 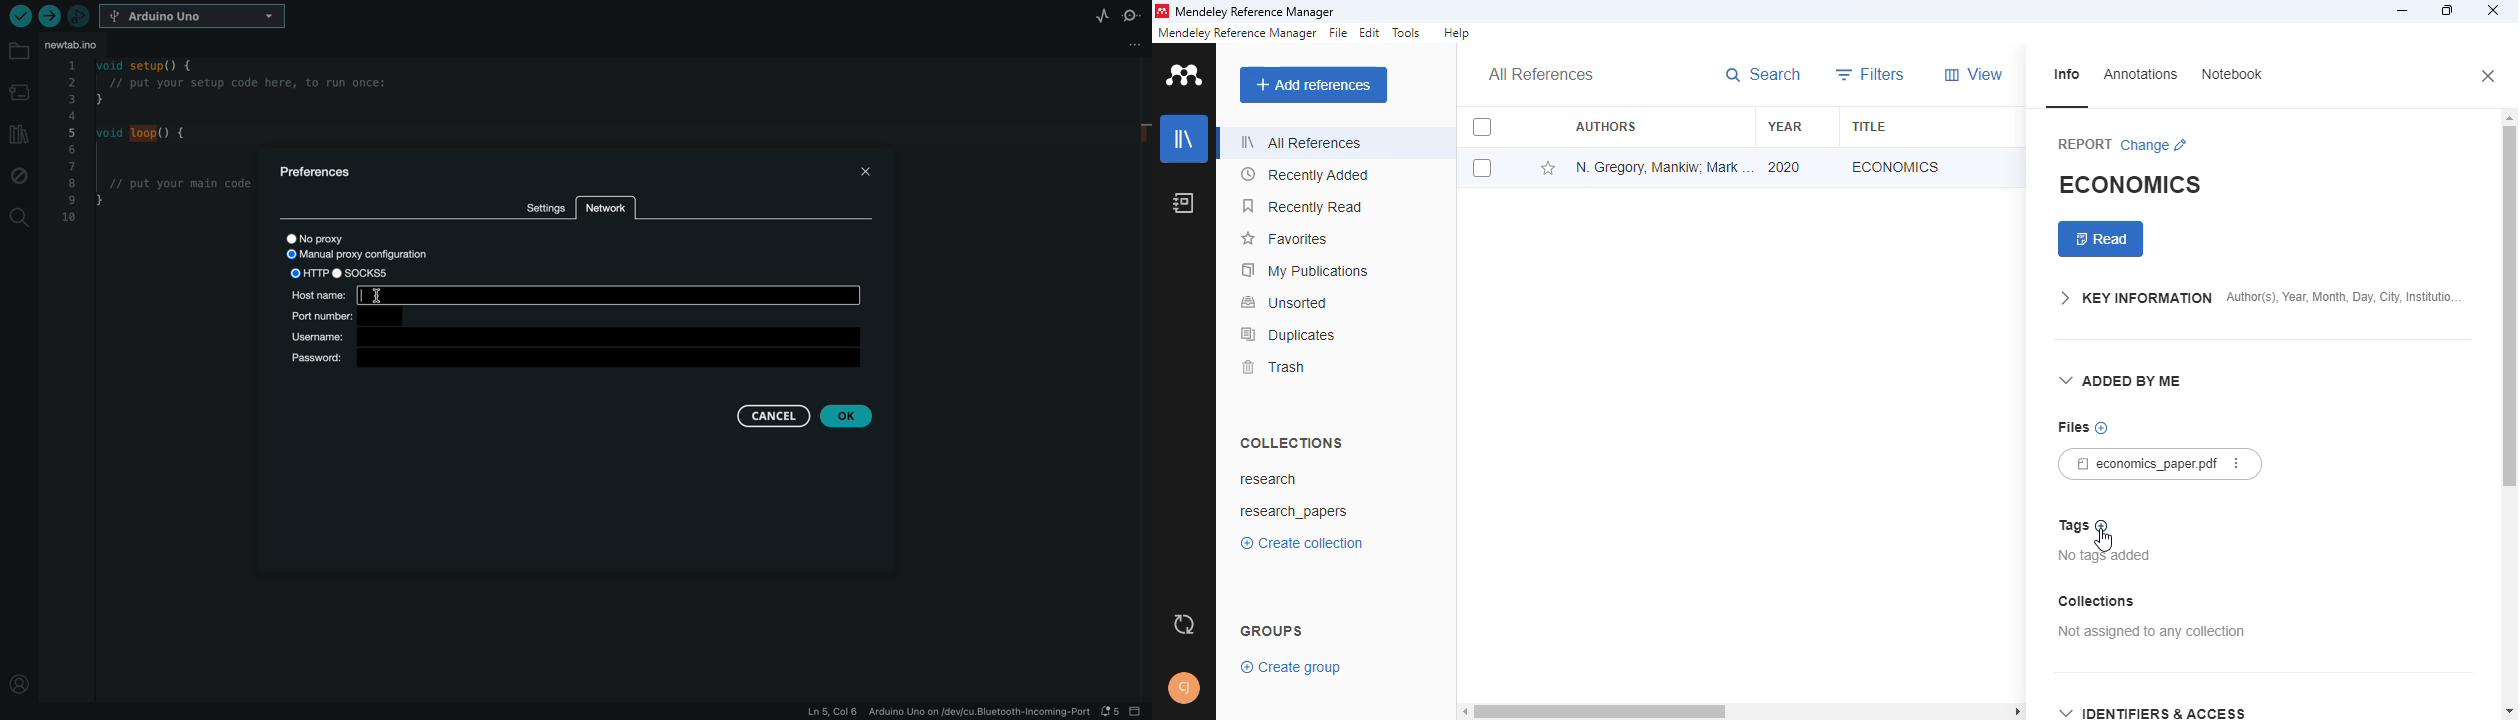 I want to click on authors, so click(x=1606, y=125).